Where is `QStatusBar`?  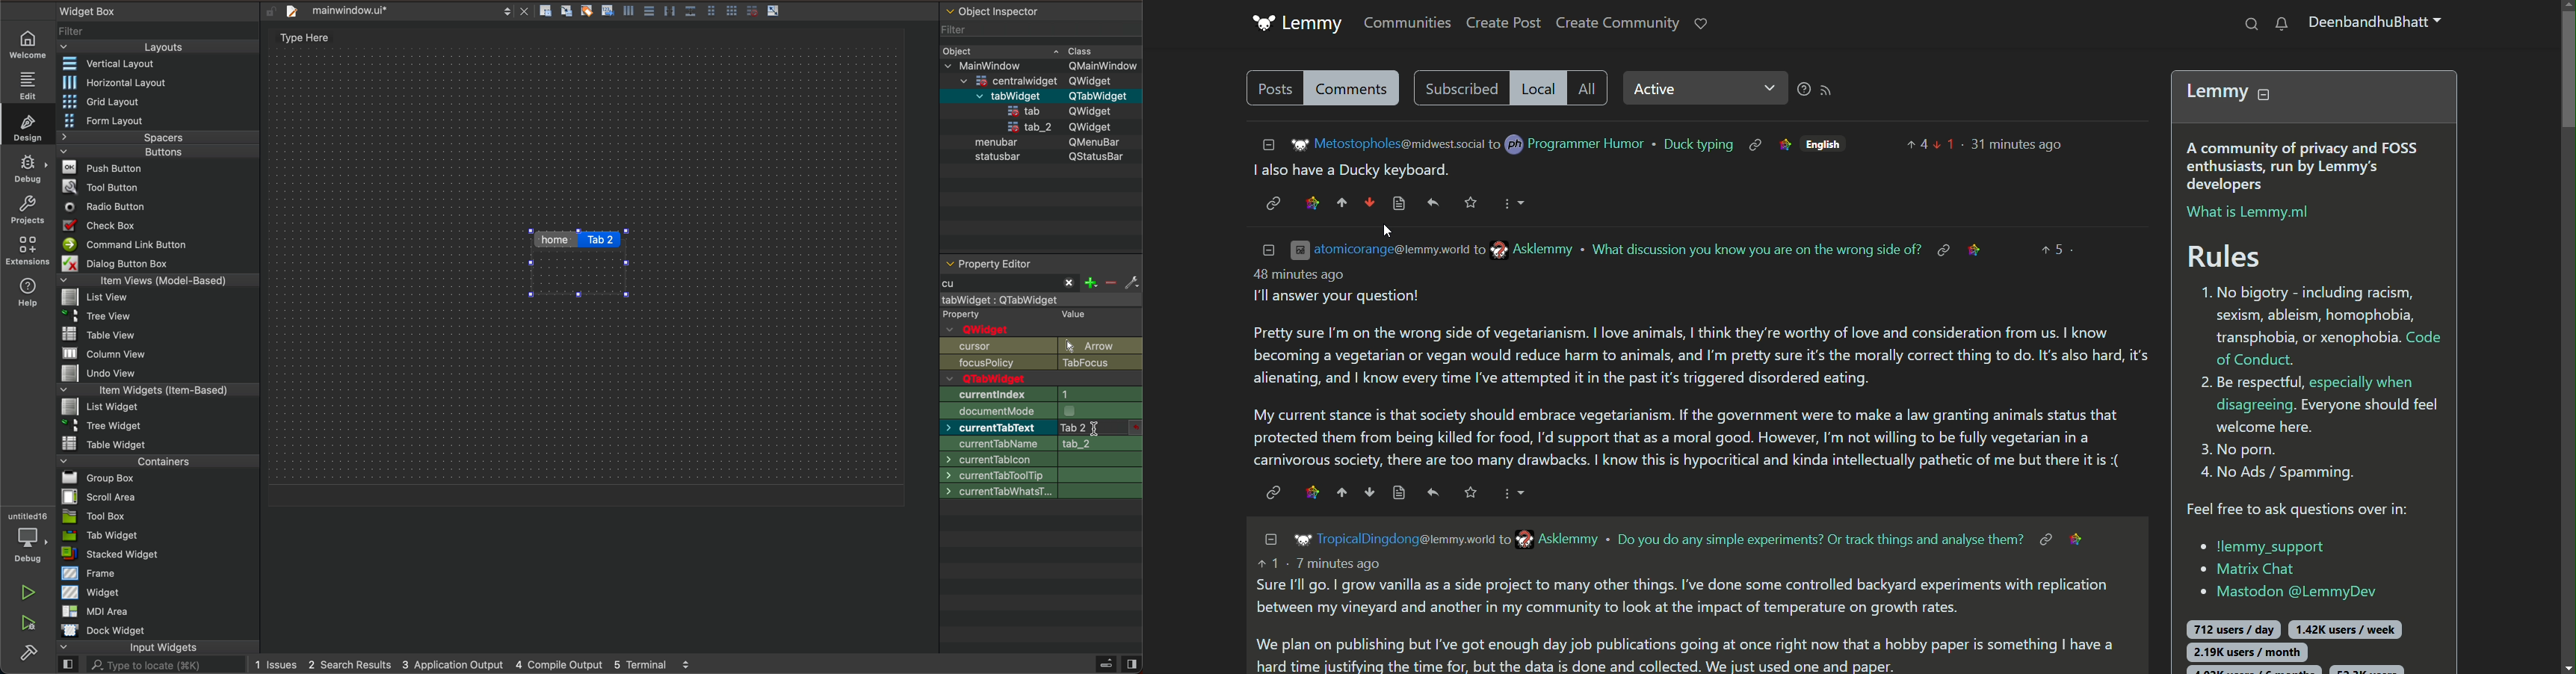 QStatusBar is located at coordinates (1088, 156).